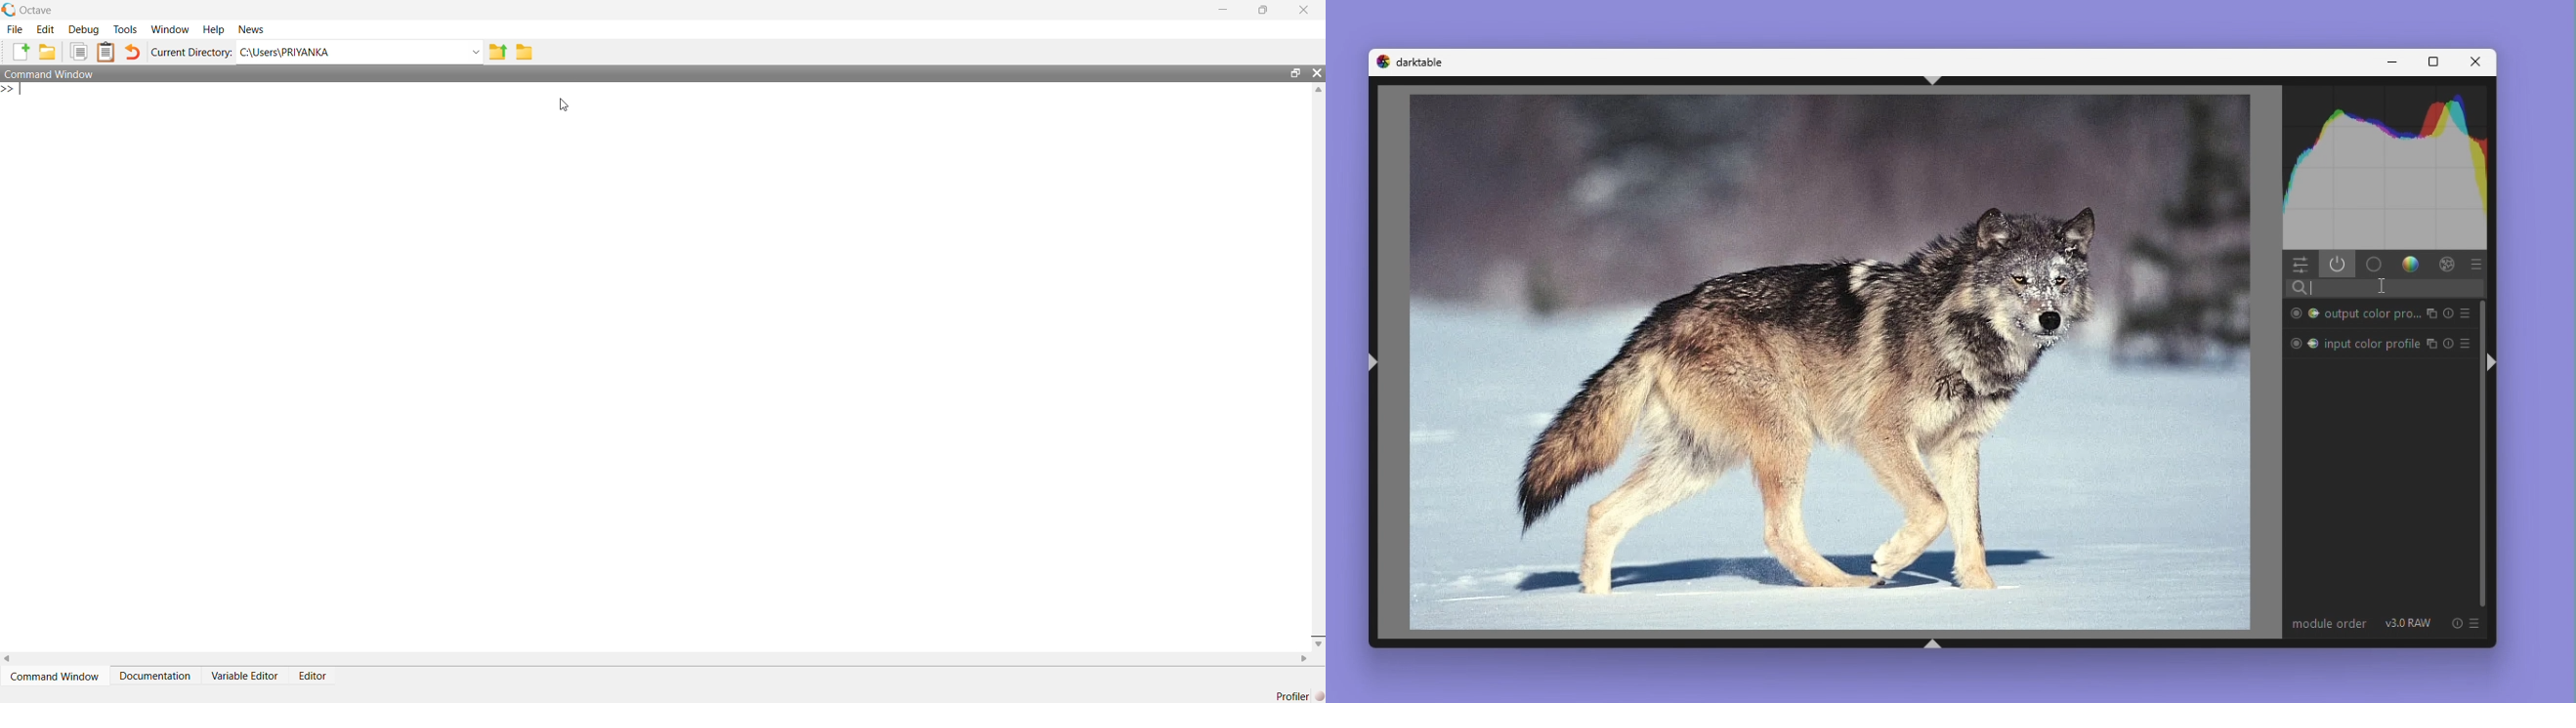 This screenshot has height=728, width=2576. Describe the element at coordinates (2478, 264) in the screenshot. I see `Preset ` at that location.